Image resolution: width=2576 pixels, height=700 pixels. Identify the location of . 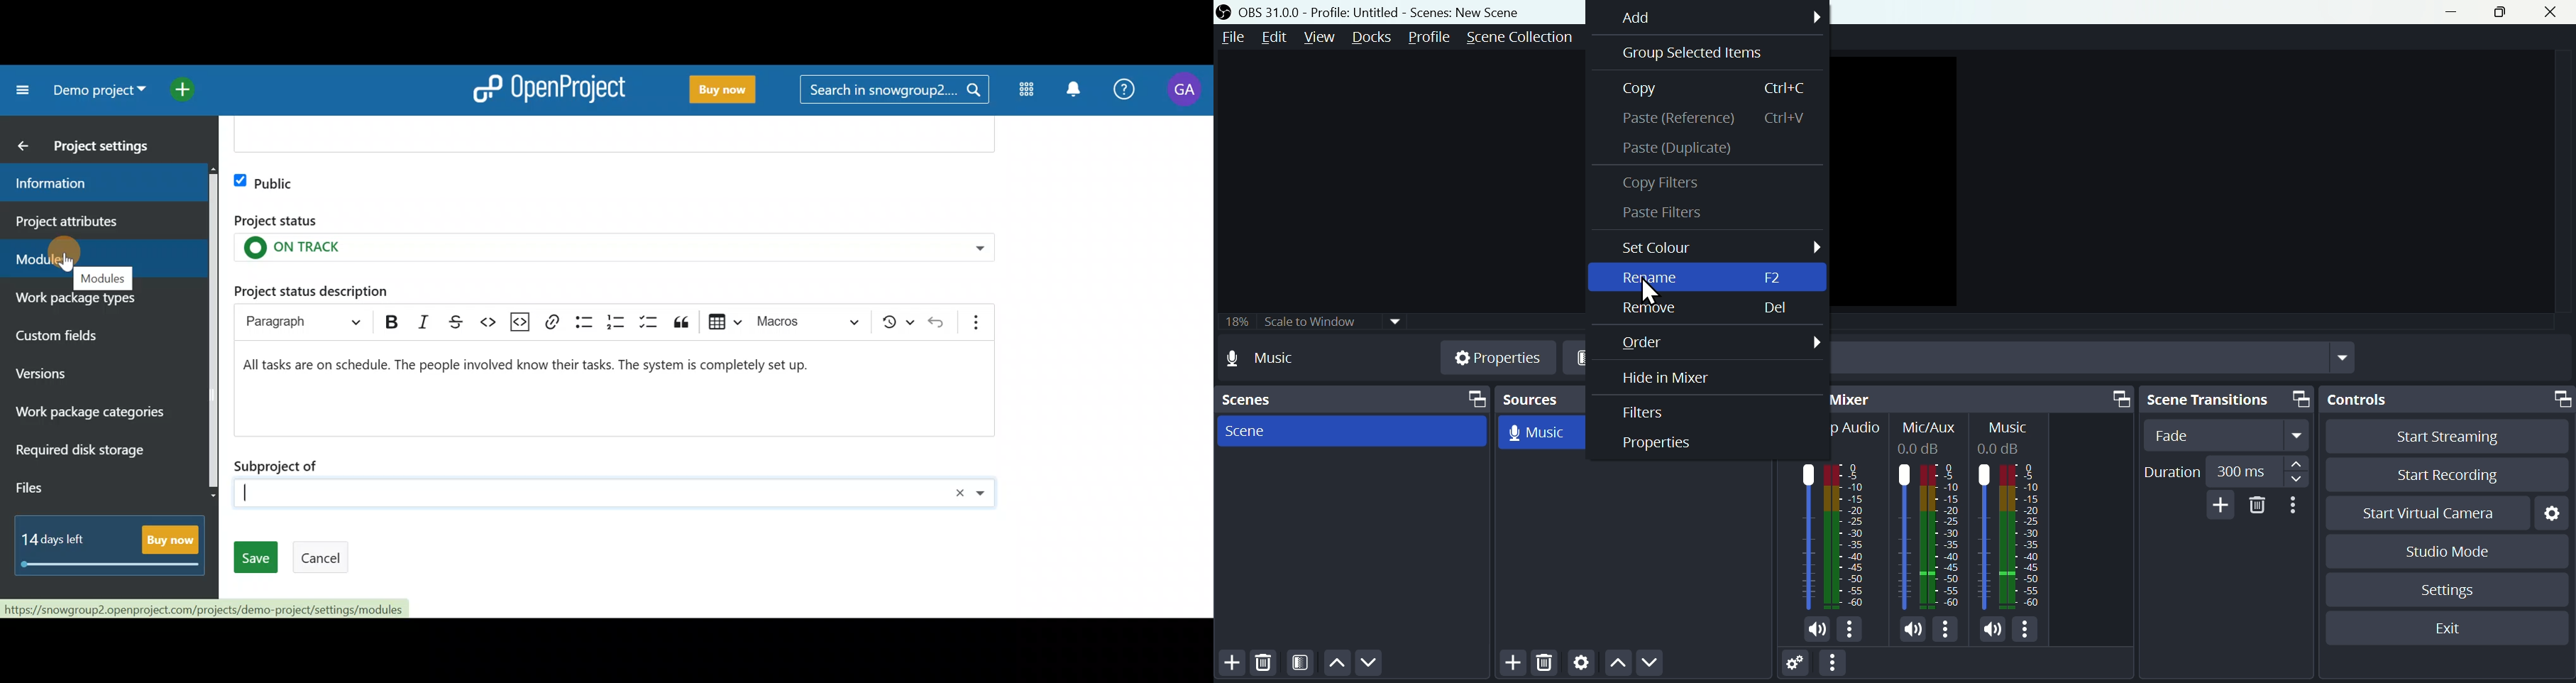
(2007, 426).